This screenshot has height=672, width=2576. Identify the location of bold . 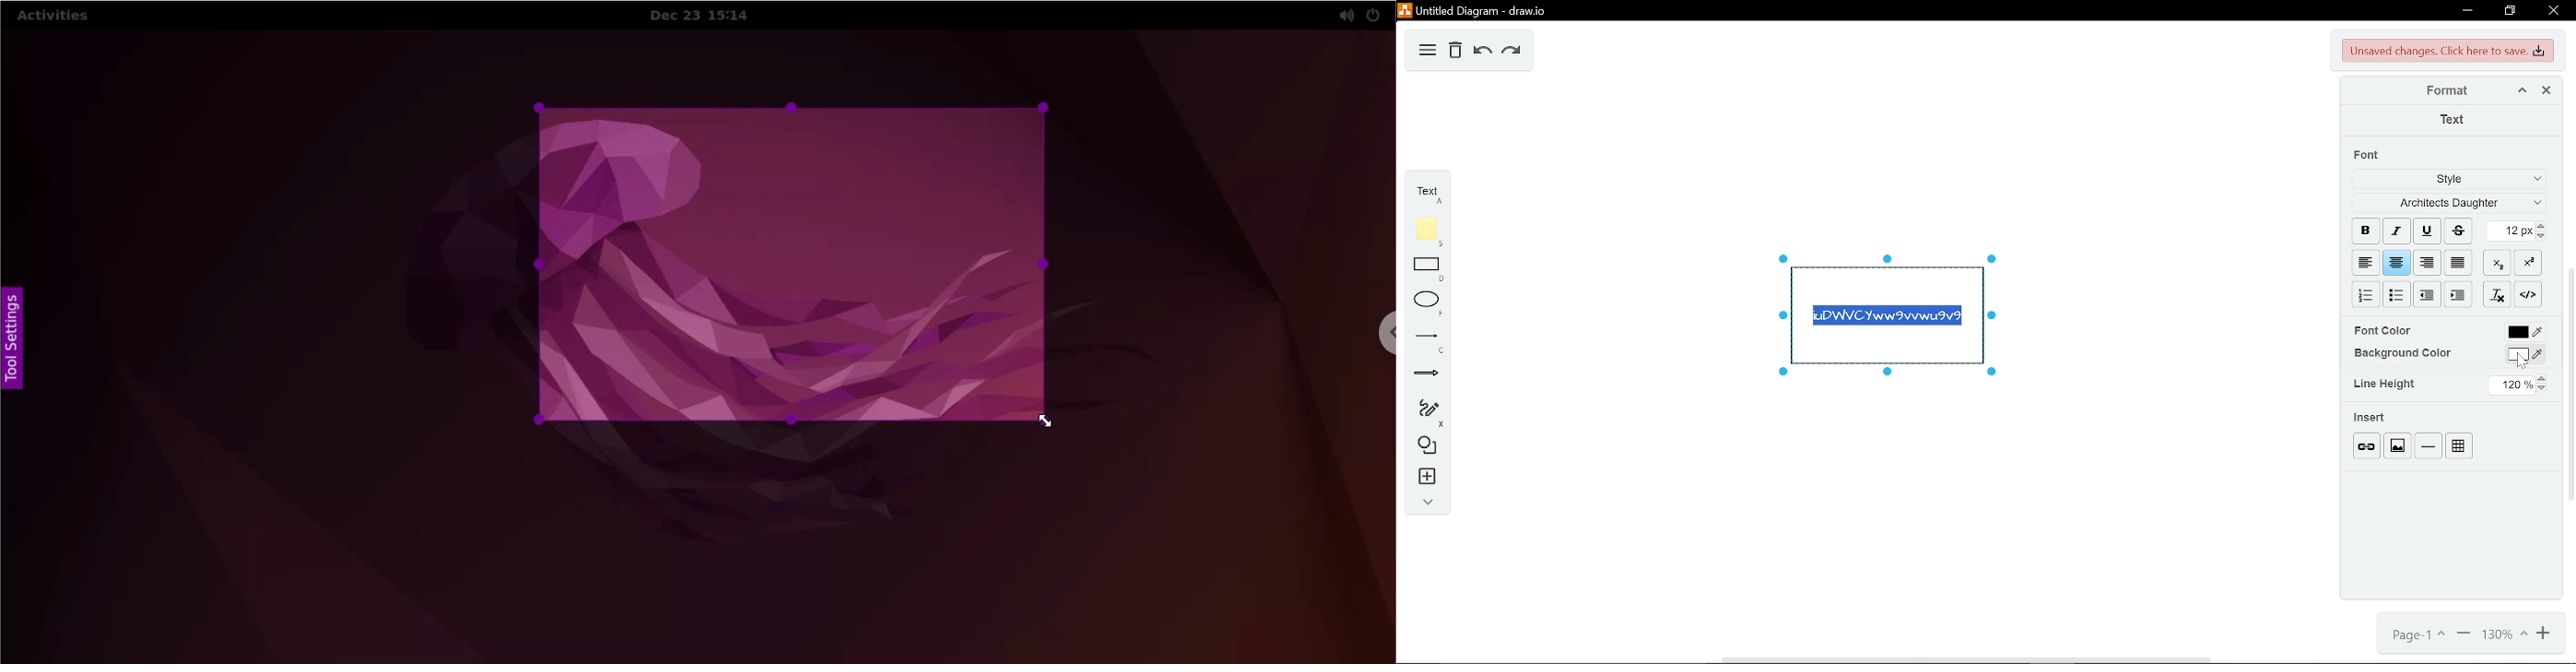
(2366, 229).